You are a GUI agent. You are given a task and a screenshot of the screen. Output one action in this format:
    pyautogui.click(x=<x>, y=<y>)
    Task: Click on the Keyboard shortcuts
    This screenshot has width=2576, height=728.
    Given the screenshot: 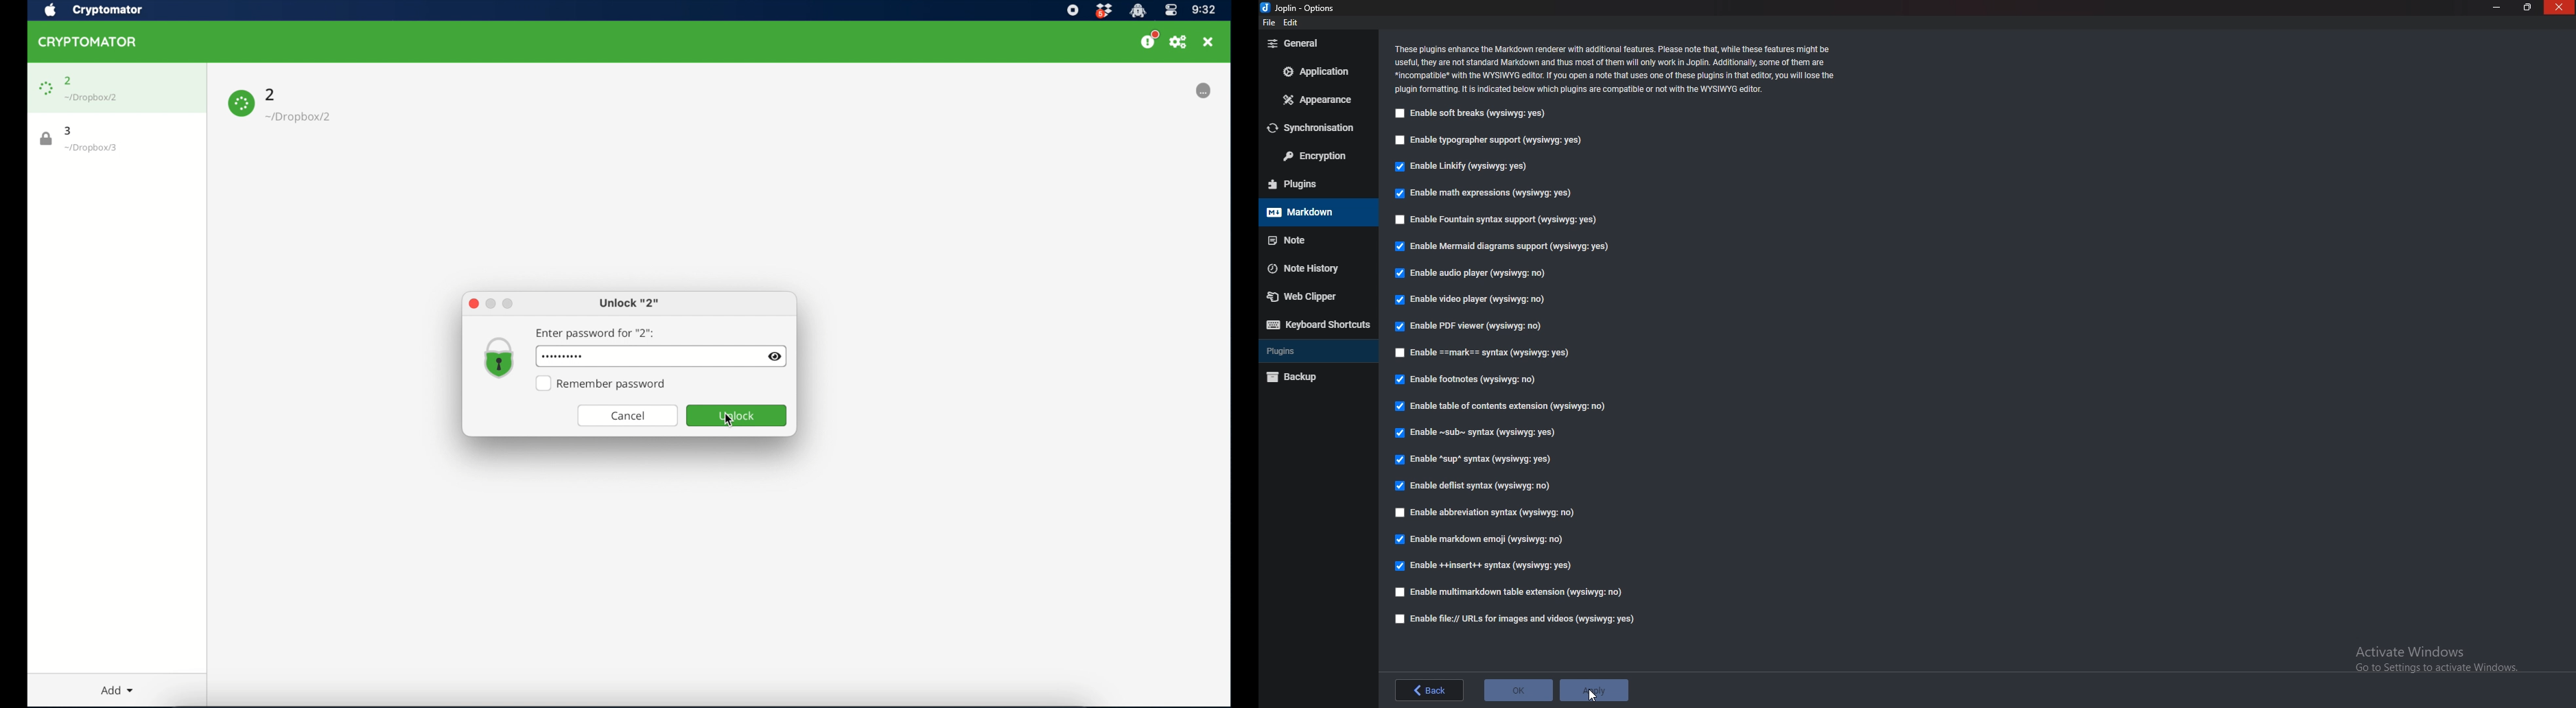 What is the action you would take?
    pyautogui.click(x=1316, y=326)
    